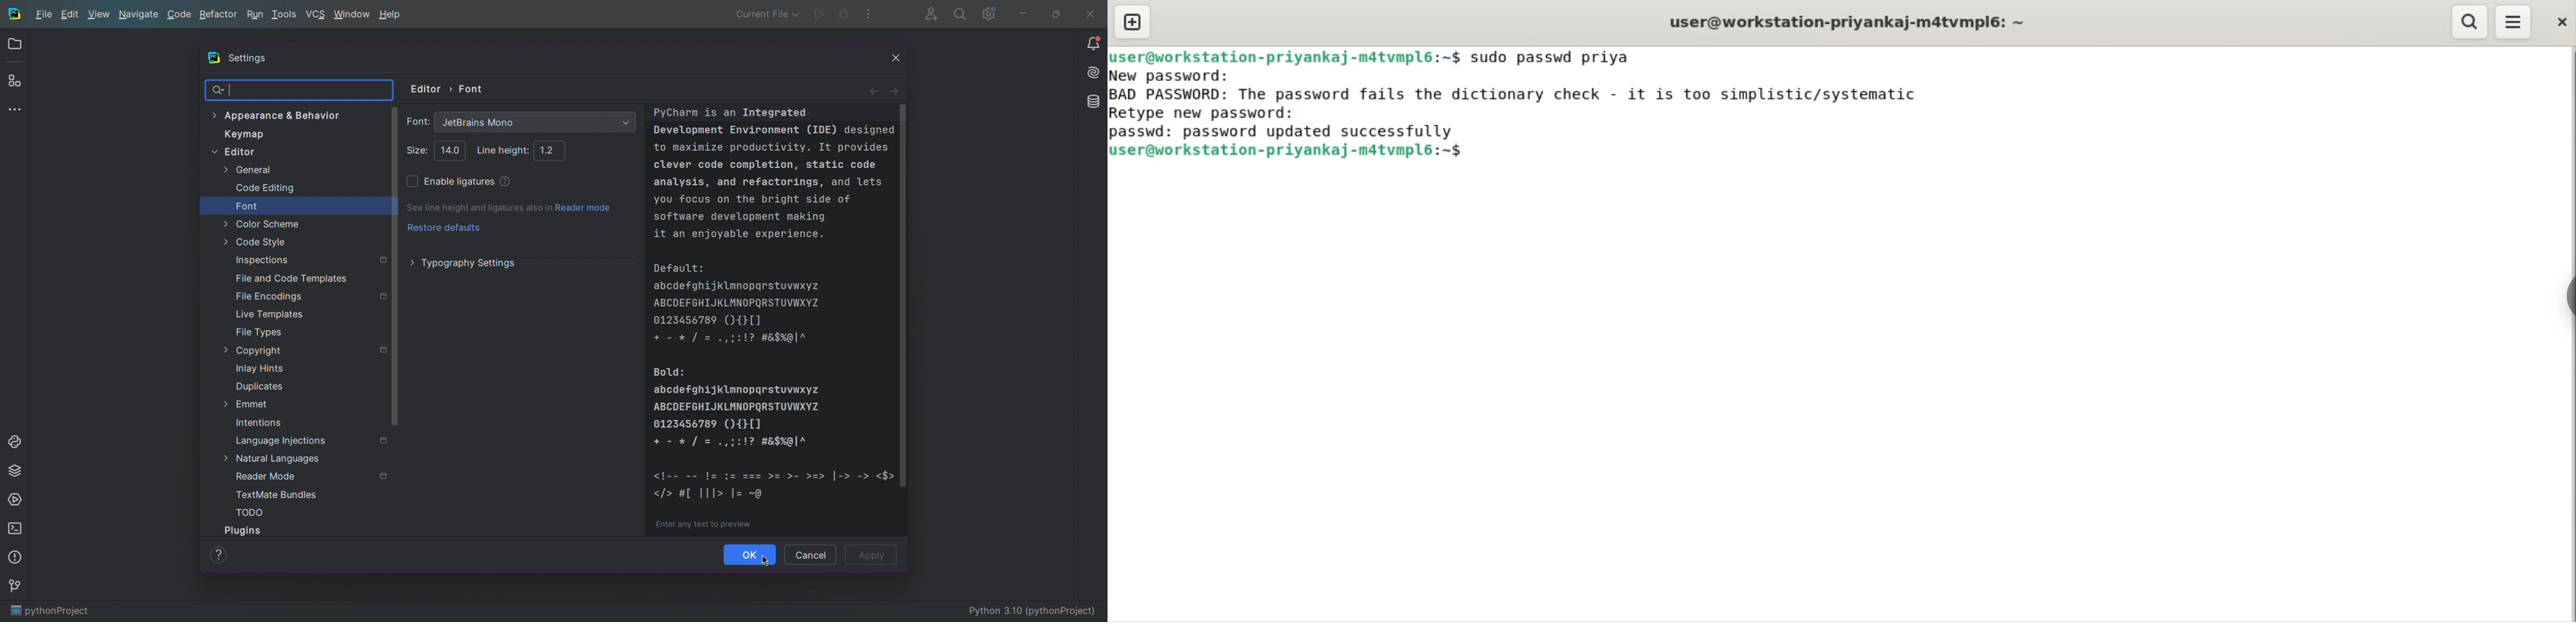 The height and width of the screenshot is (644, 2576). What do you see at coordinates (249, 512) in the screenshot?
I see `TODO` at bounding box center [249, 512].